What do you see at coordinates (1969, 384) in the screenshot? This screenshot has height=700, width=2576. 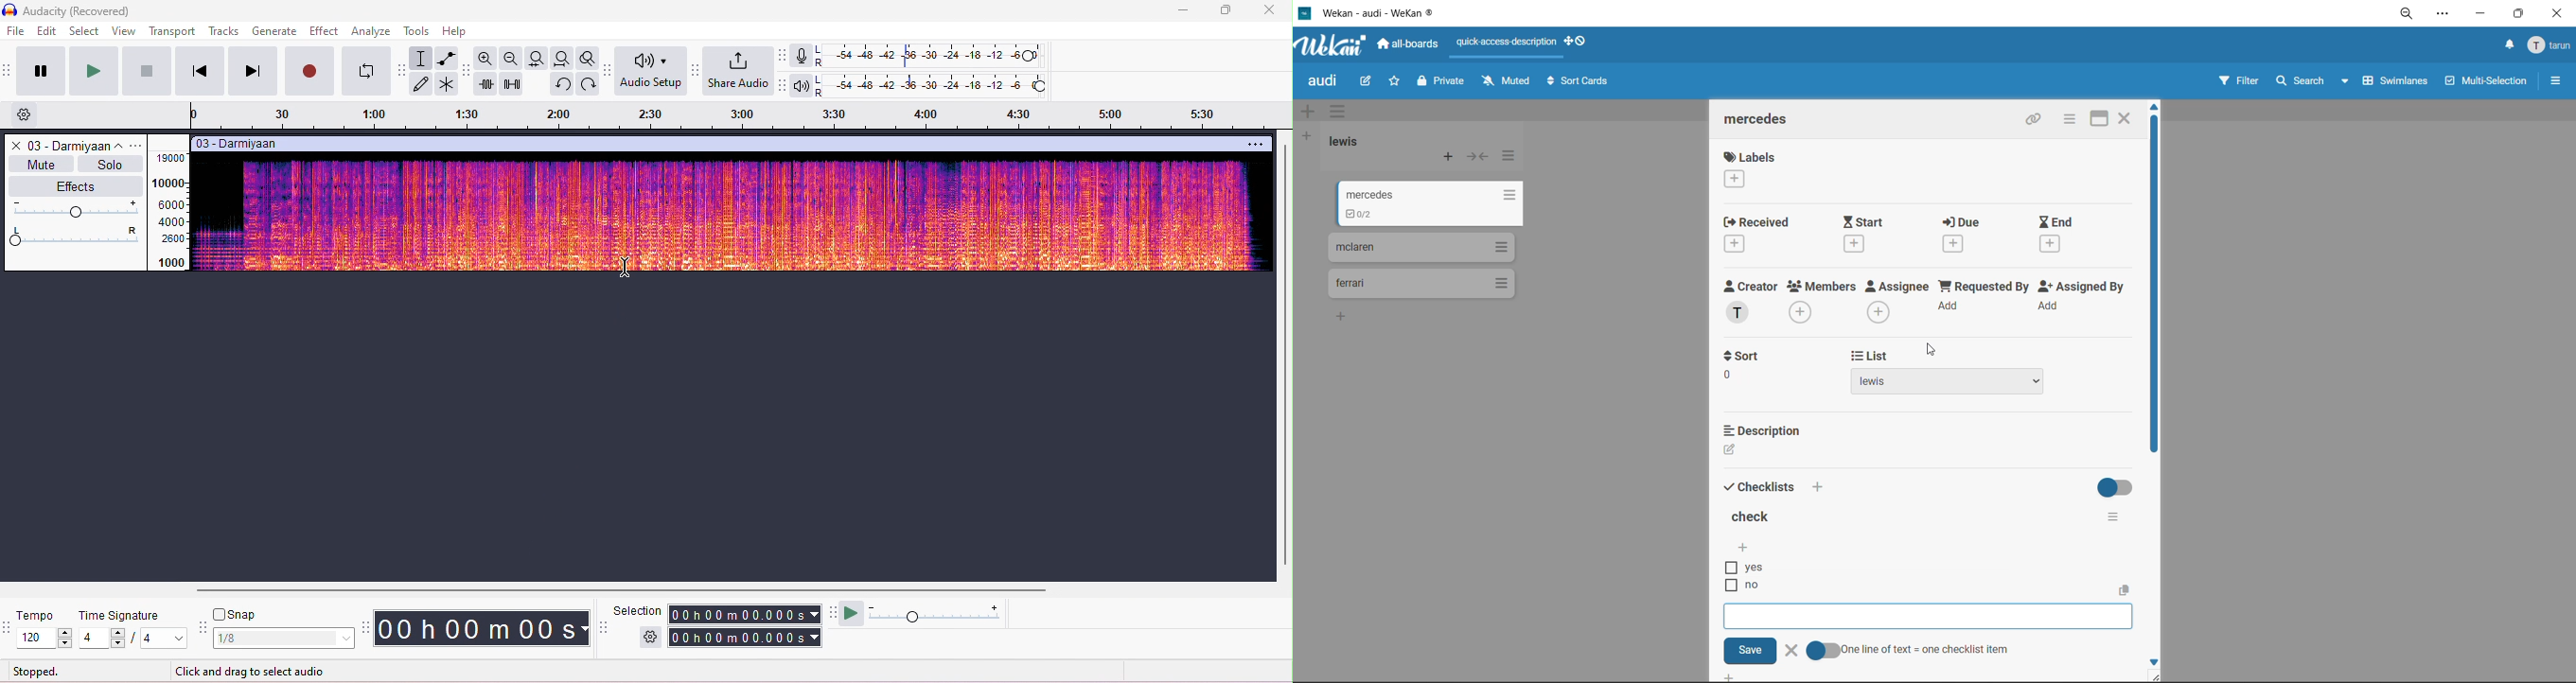 I see `list` at bounding box center [1969, 384].